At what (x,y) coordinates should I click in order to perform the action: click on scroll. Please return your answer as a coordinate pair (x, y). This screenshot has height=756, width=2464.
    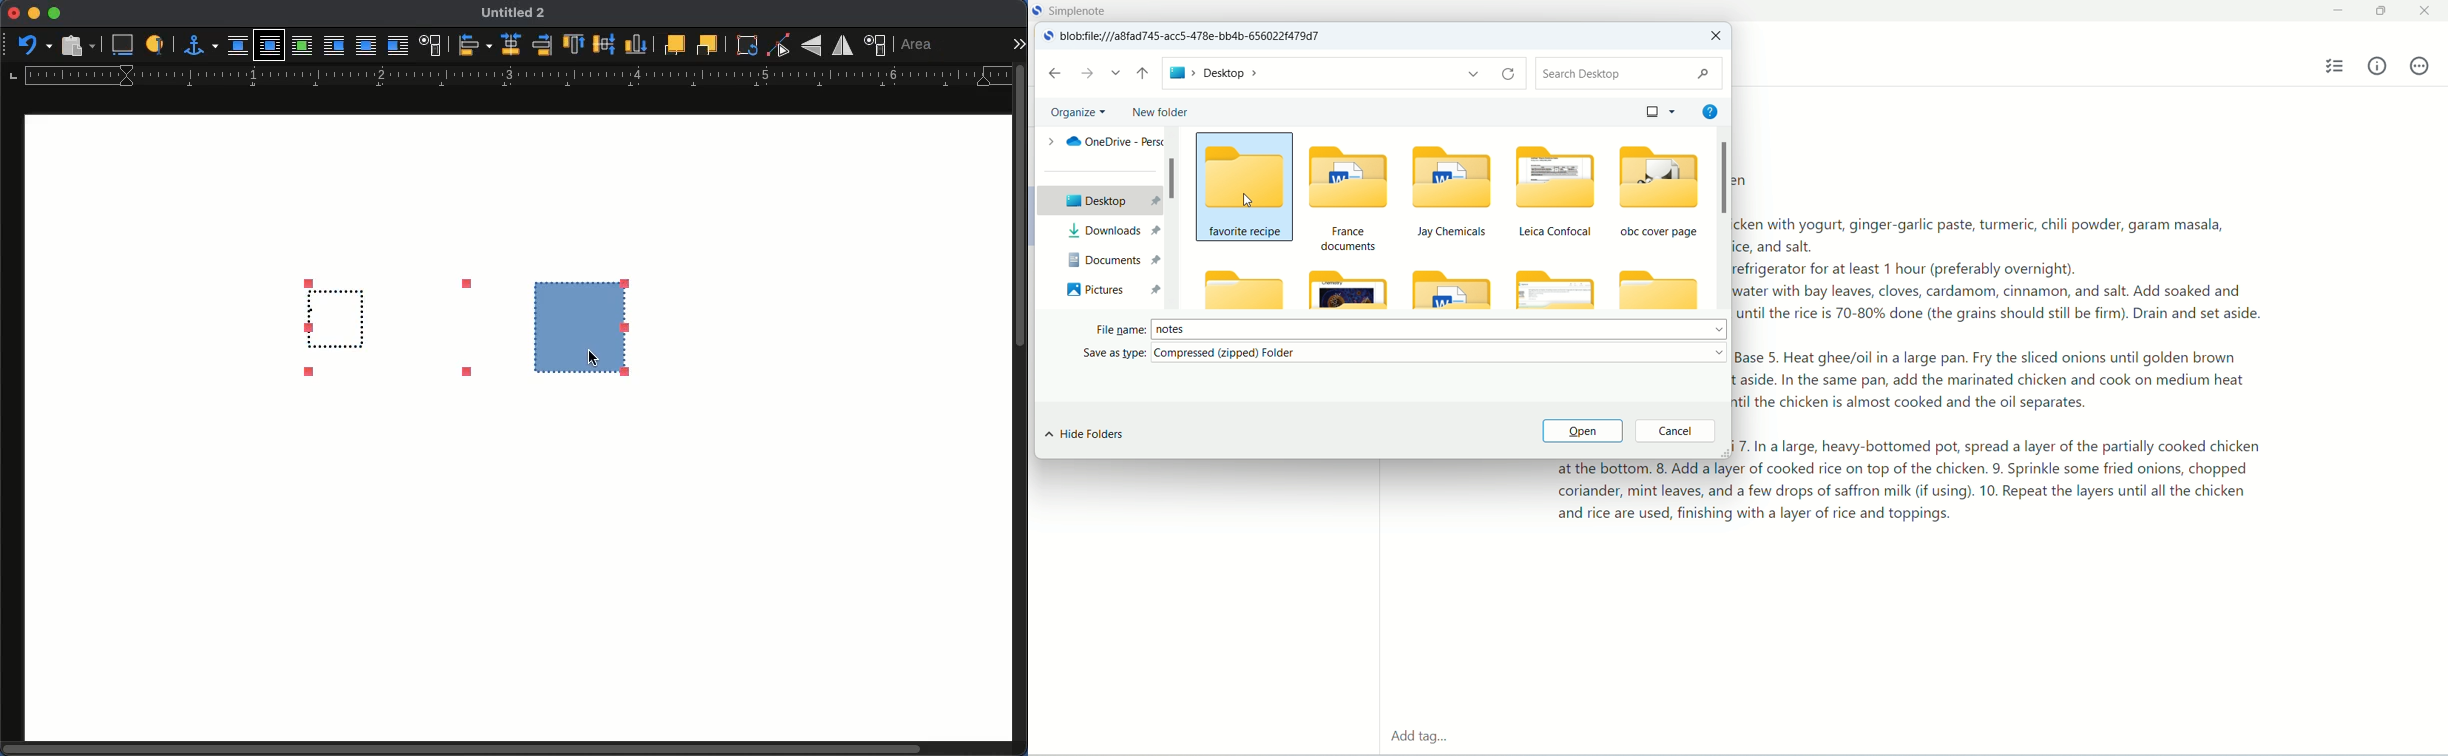
    Looking at the image, I should click on (1023, 404).